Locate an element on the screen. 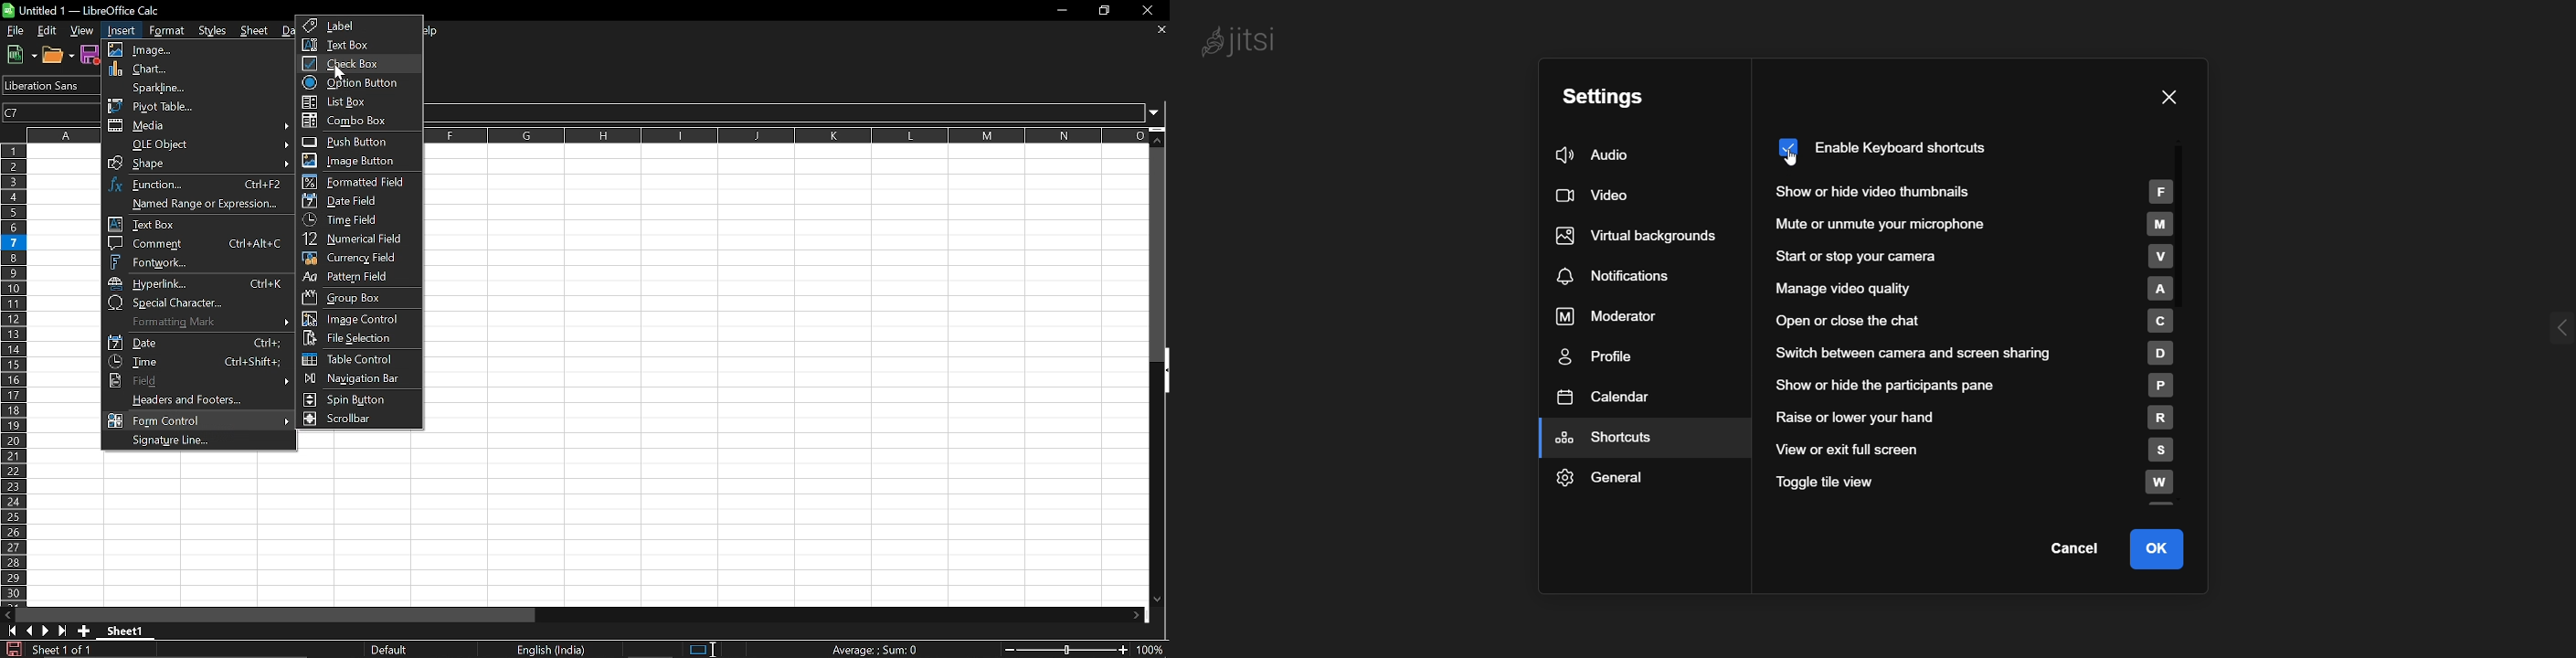 This screenshot has width=2576, height=672. Navigation bar is located at coordinates (355, 380).